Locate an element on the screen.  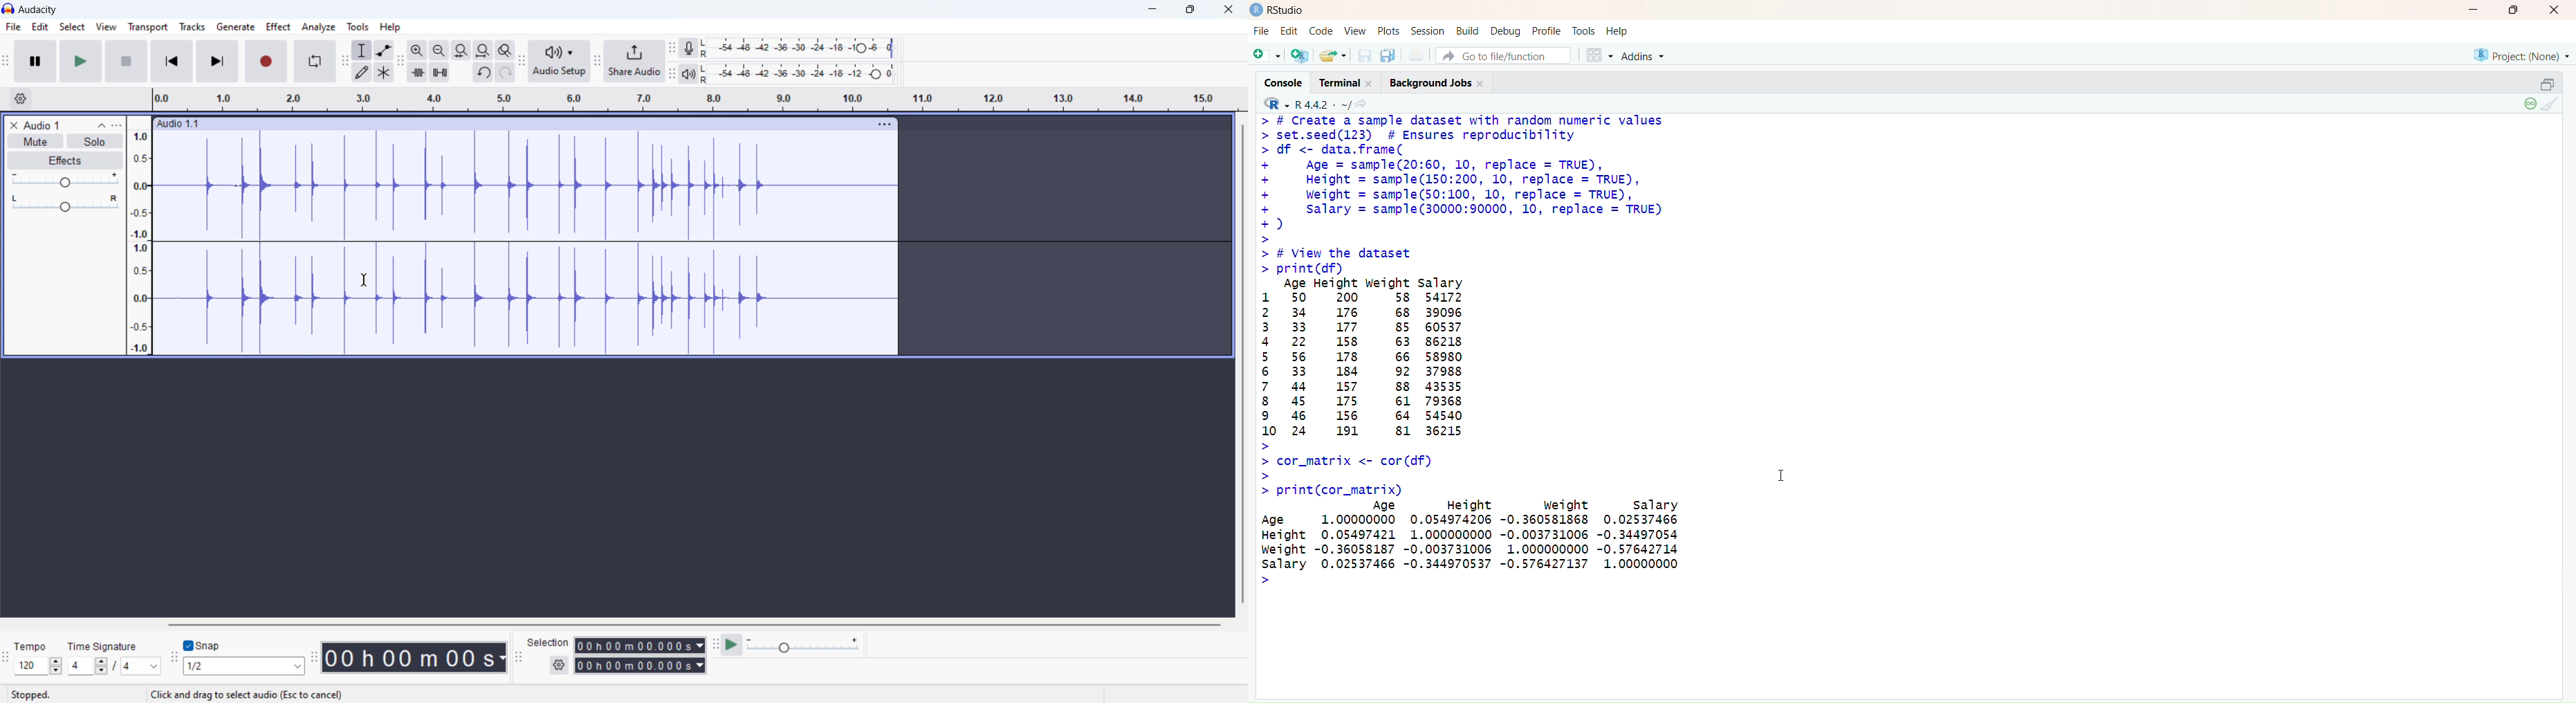
Build is located at coordinates (1468, 30).